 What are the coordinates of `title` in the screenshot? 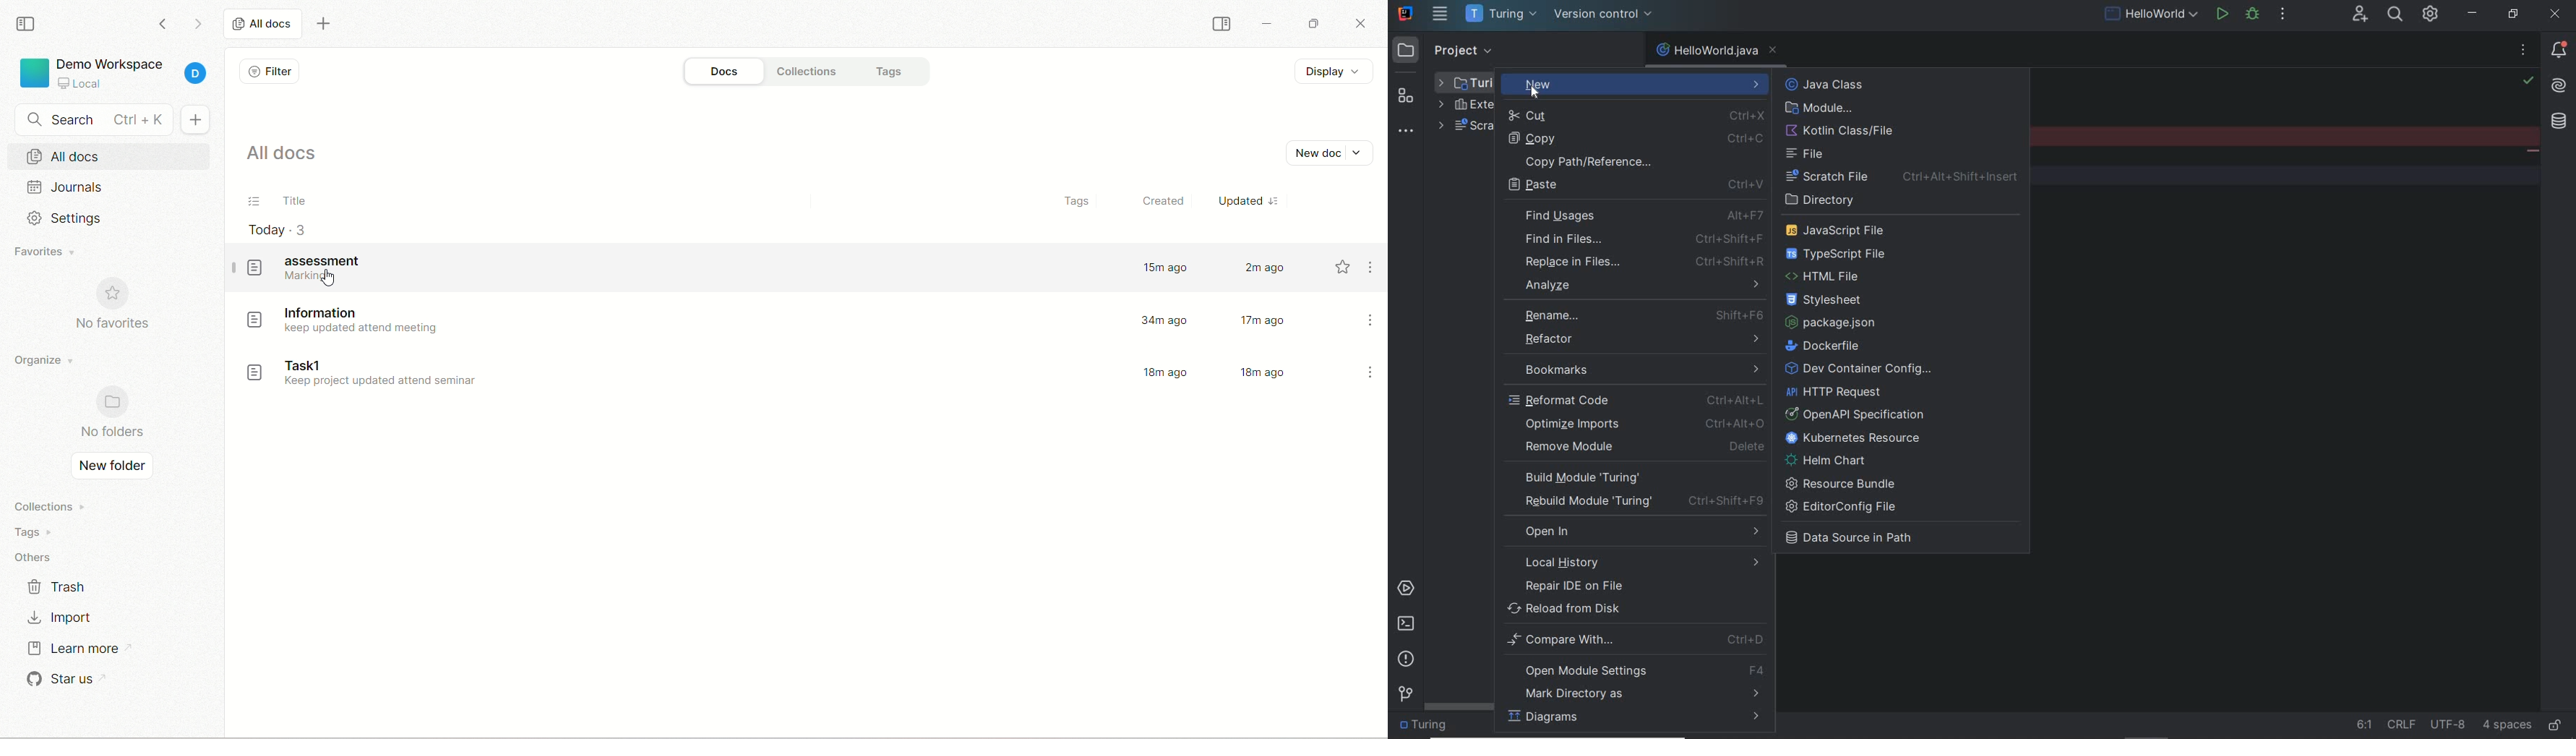 It's located at (275, 202).